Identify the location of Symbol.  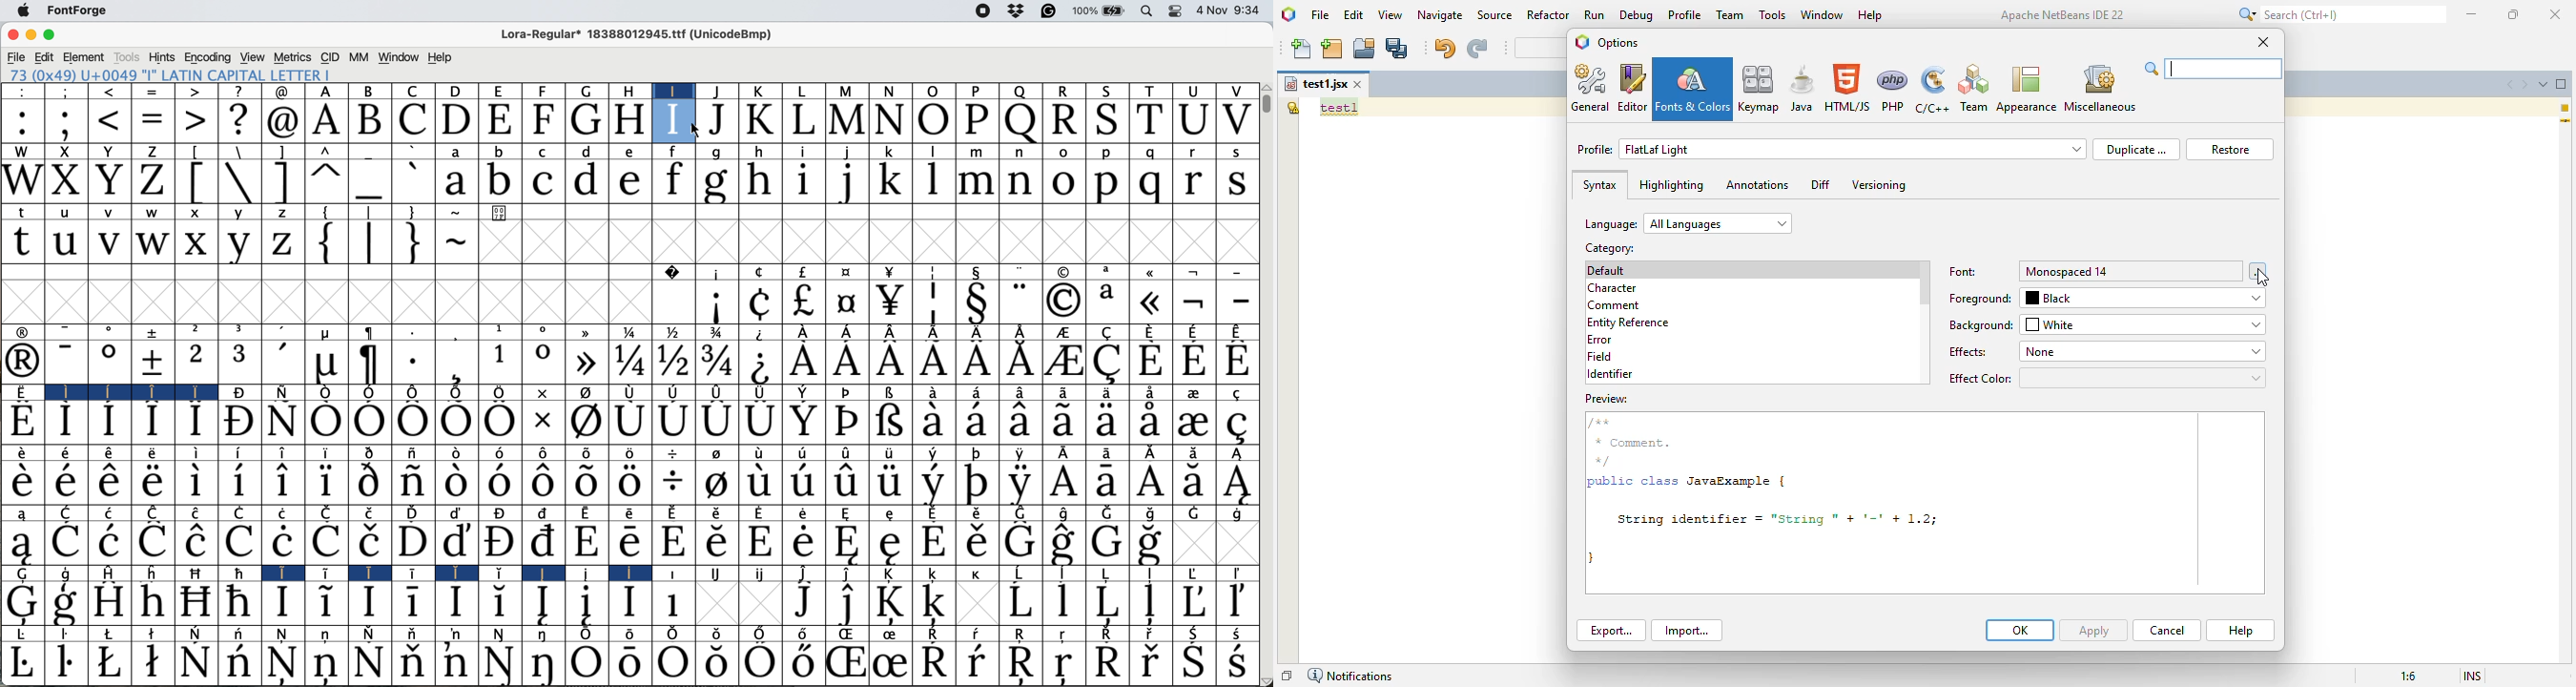
(933, 543).